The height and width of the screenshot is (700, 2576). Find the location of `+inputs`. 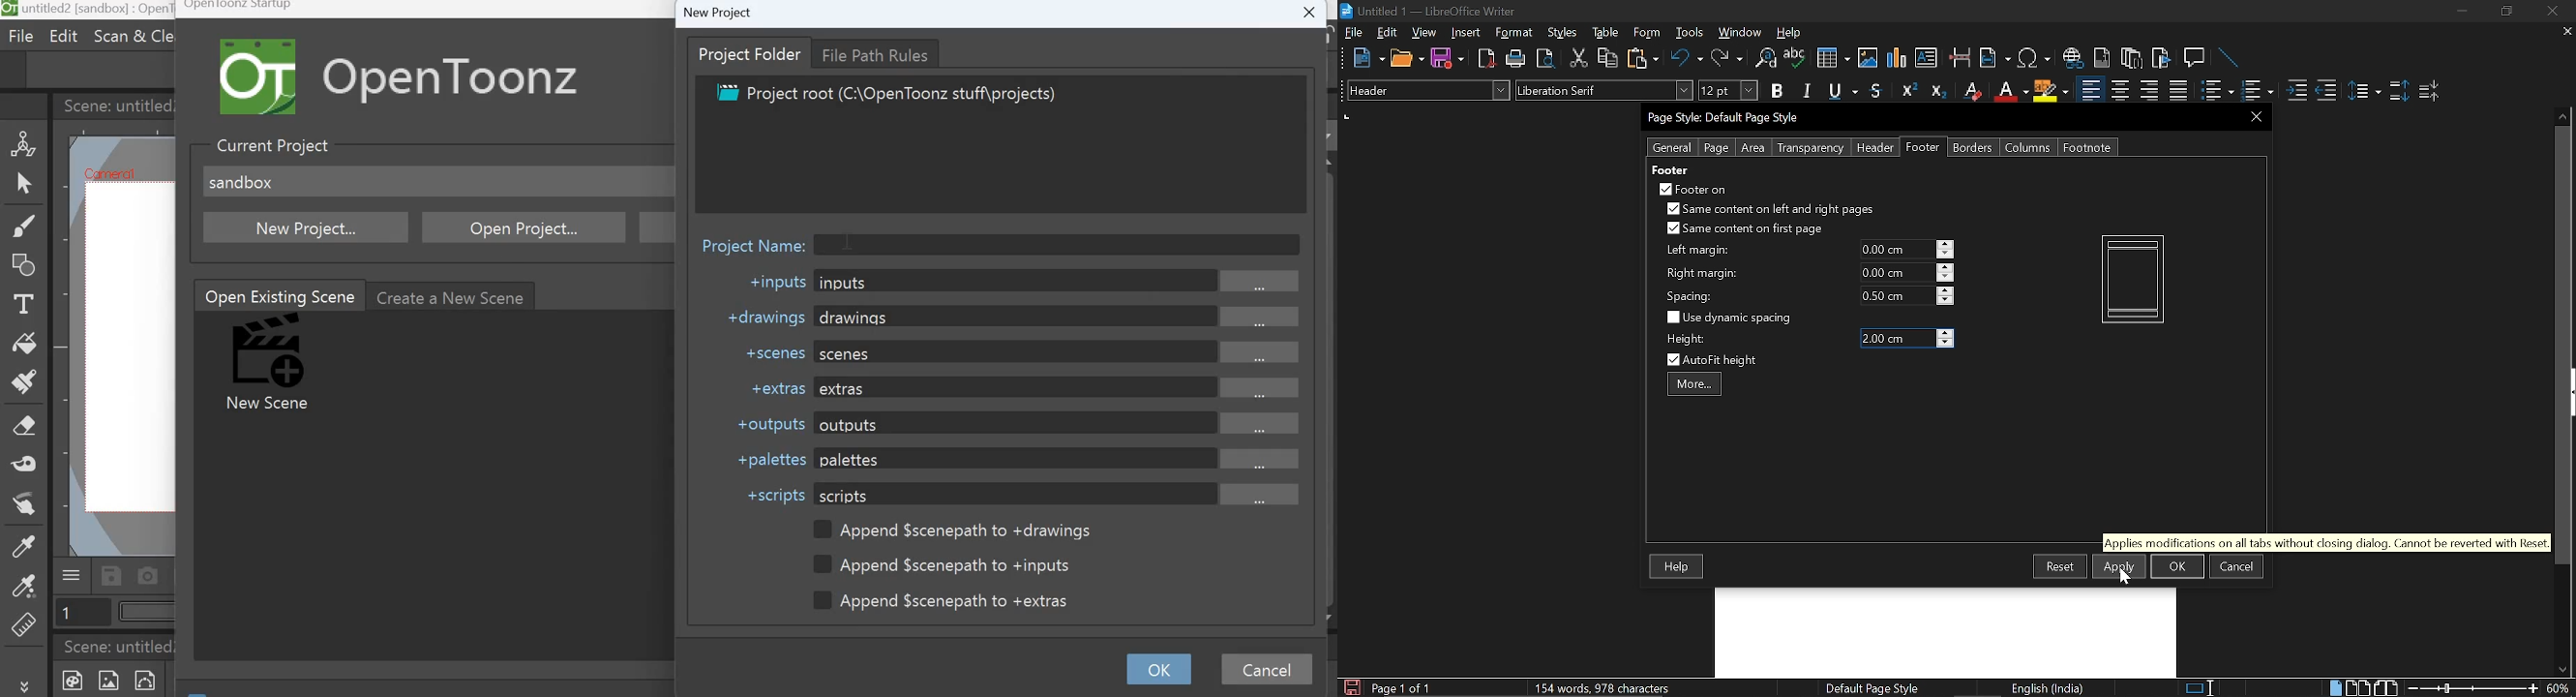

+inputs is located at coordinates (775, 284).